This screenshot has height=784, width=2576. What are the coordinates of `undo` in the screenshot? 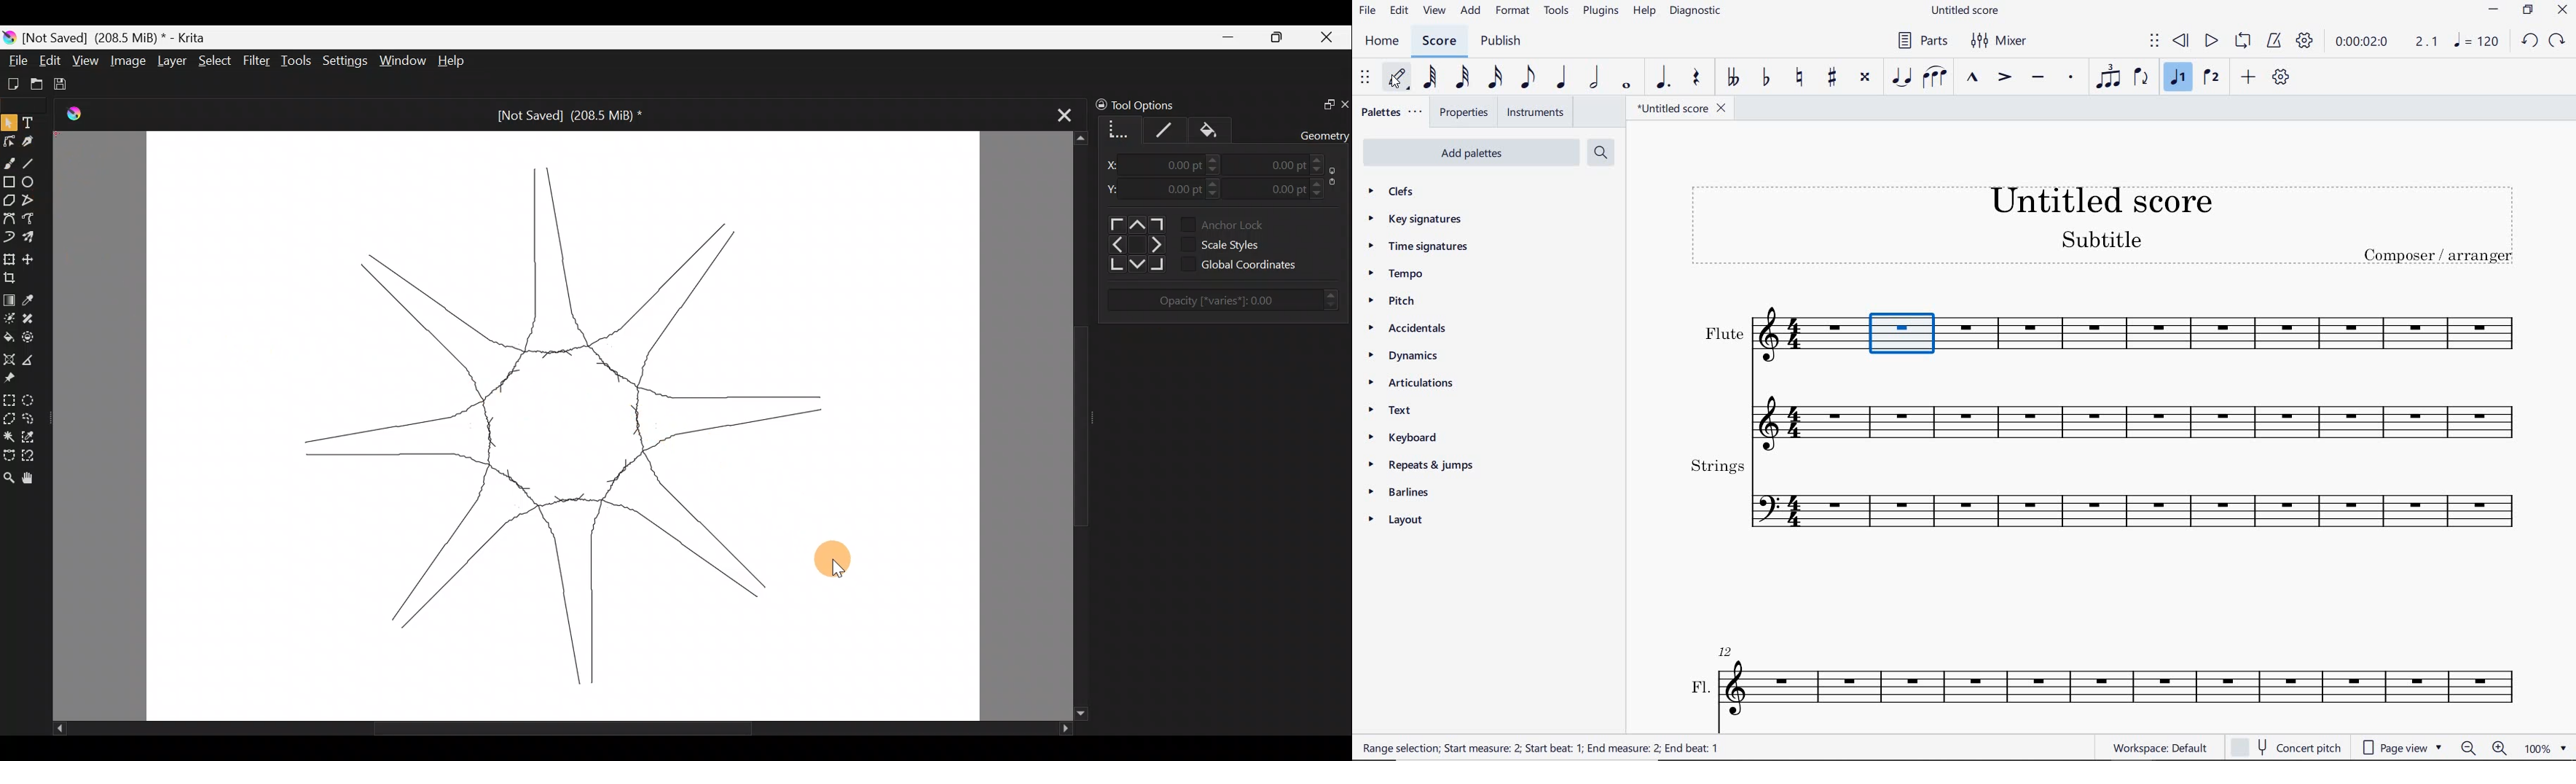 It's located at (2529, 39).